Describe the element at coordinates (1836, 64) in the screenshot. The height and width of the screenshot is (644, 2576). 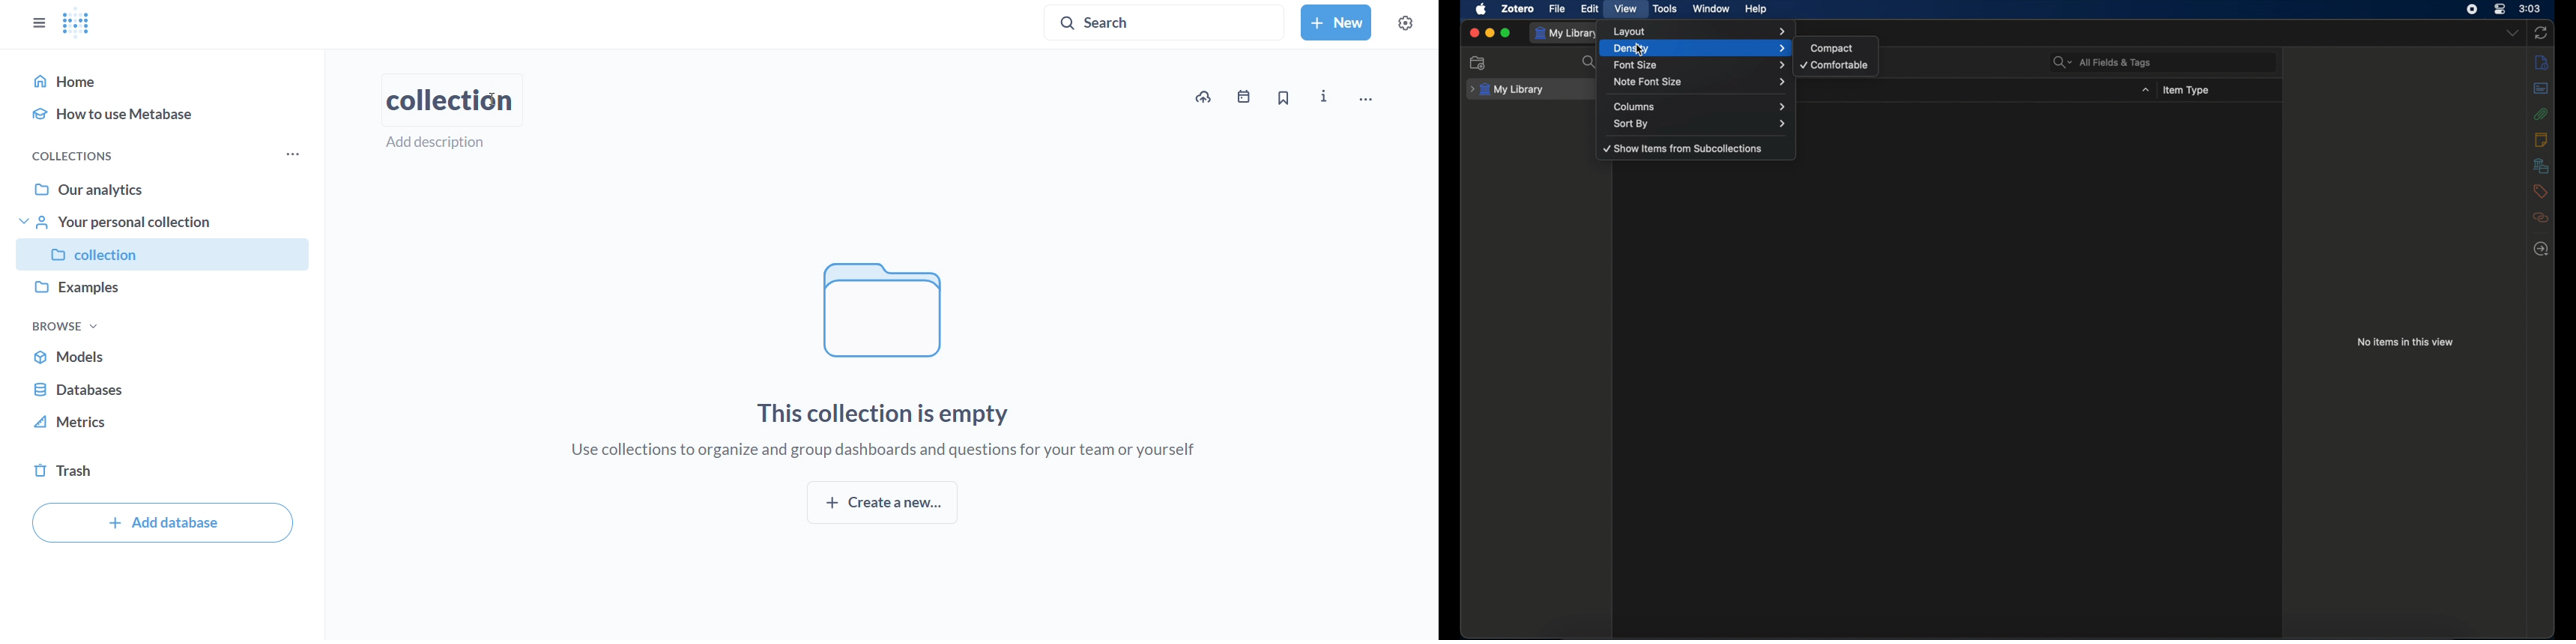
I see `comfortable` at that location.